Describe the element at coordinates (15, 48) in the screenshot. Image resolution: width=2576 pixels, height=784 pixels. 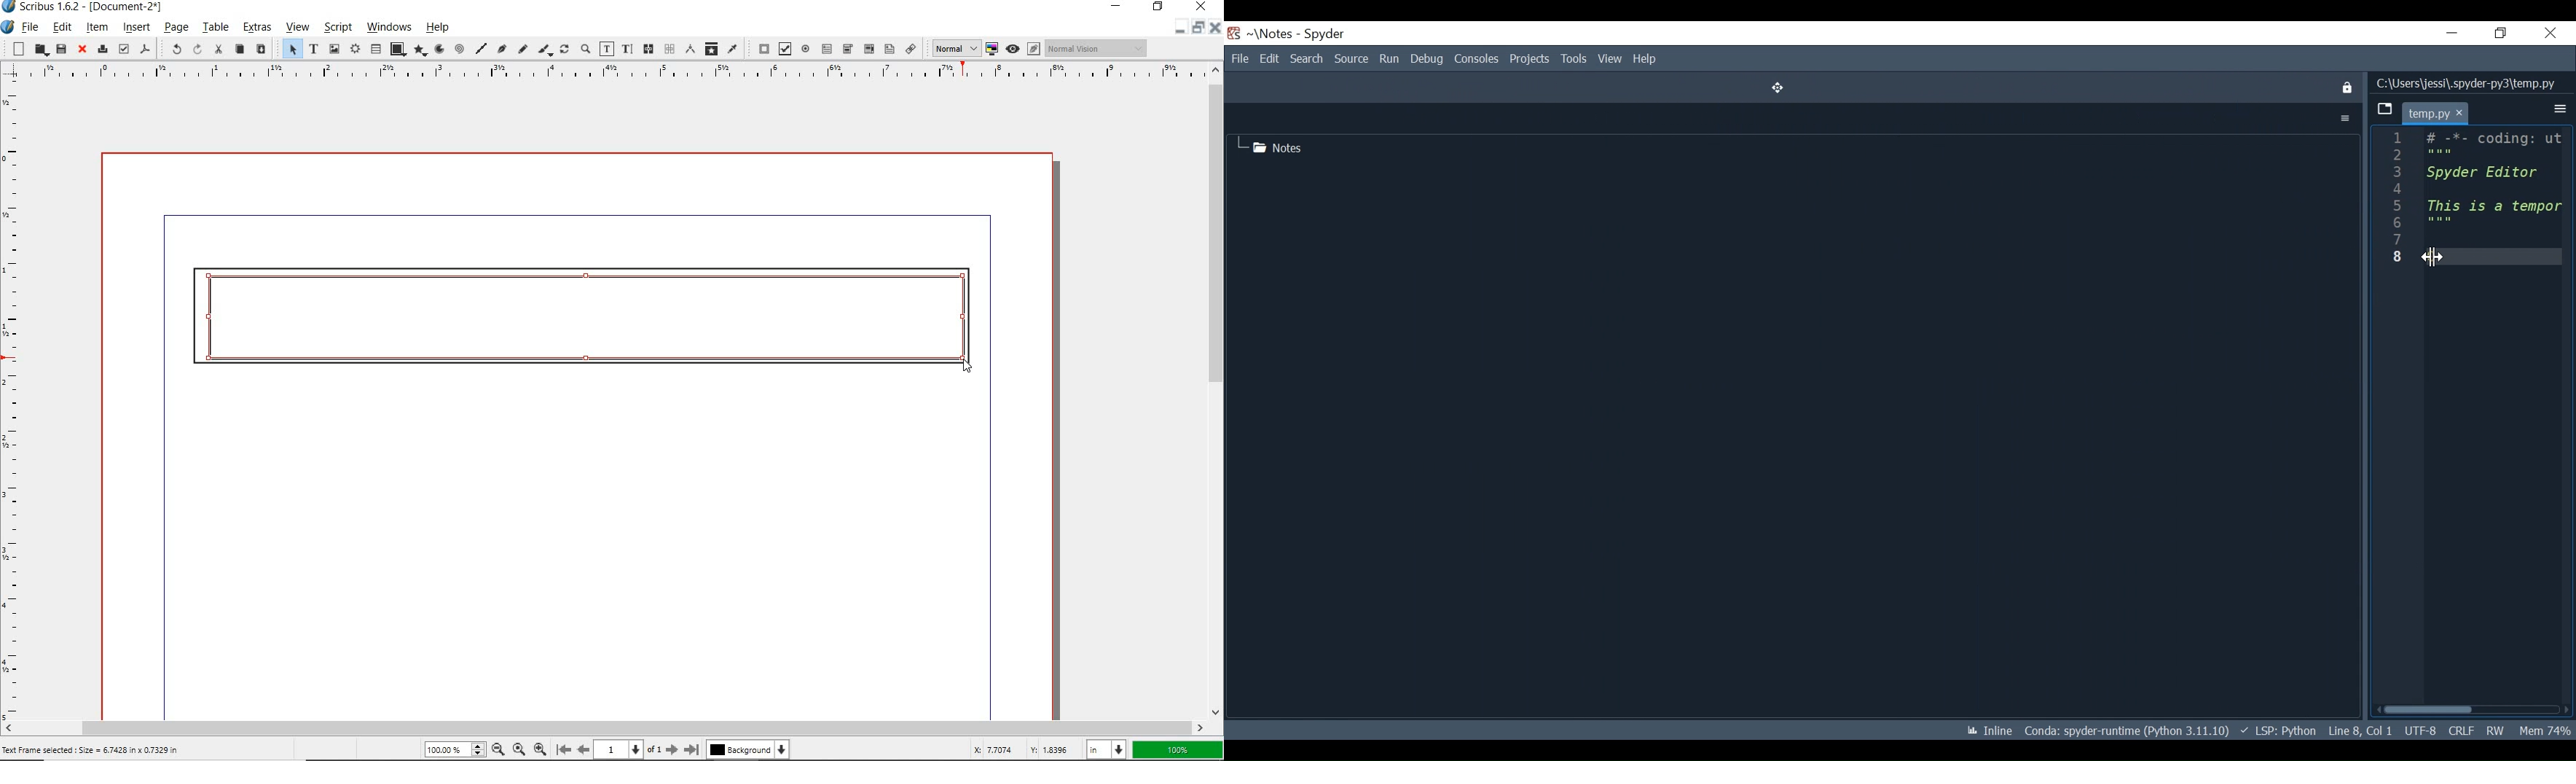
I see `new` at that location.